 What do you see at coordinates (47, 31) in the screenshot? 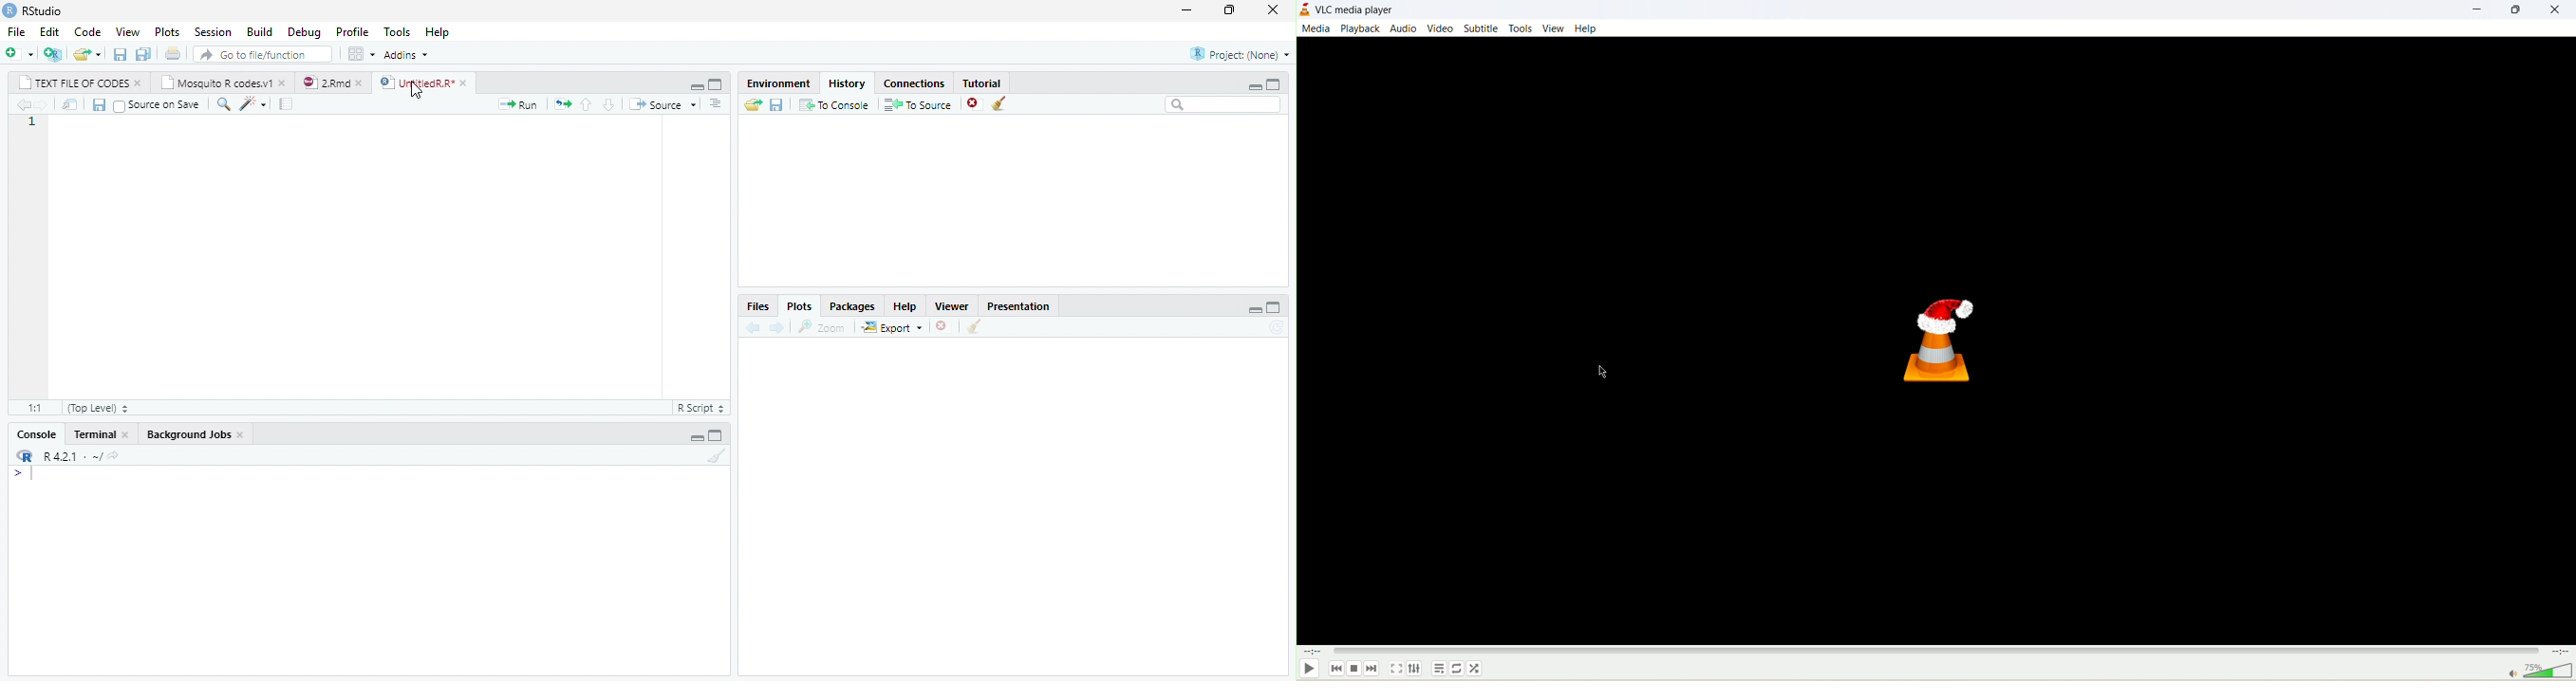
I see `edit` at bounding box center [47, 31].